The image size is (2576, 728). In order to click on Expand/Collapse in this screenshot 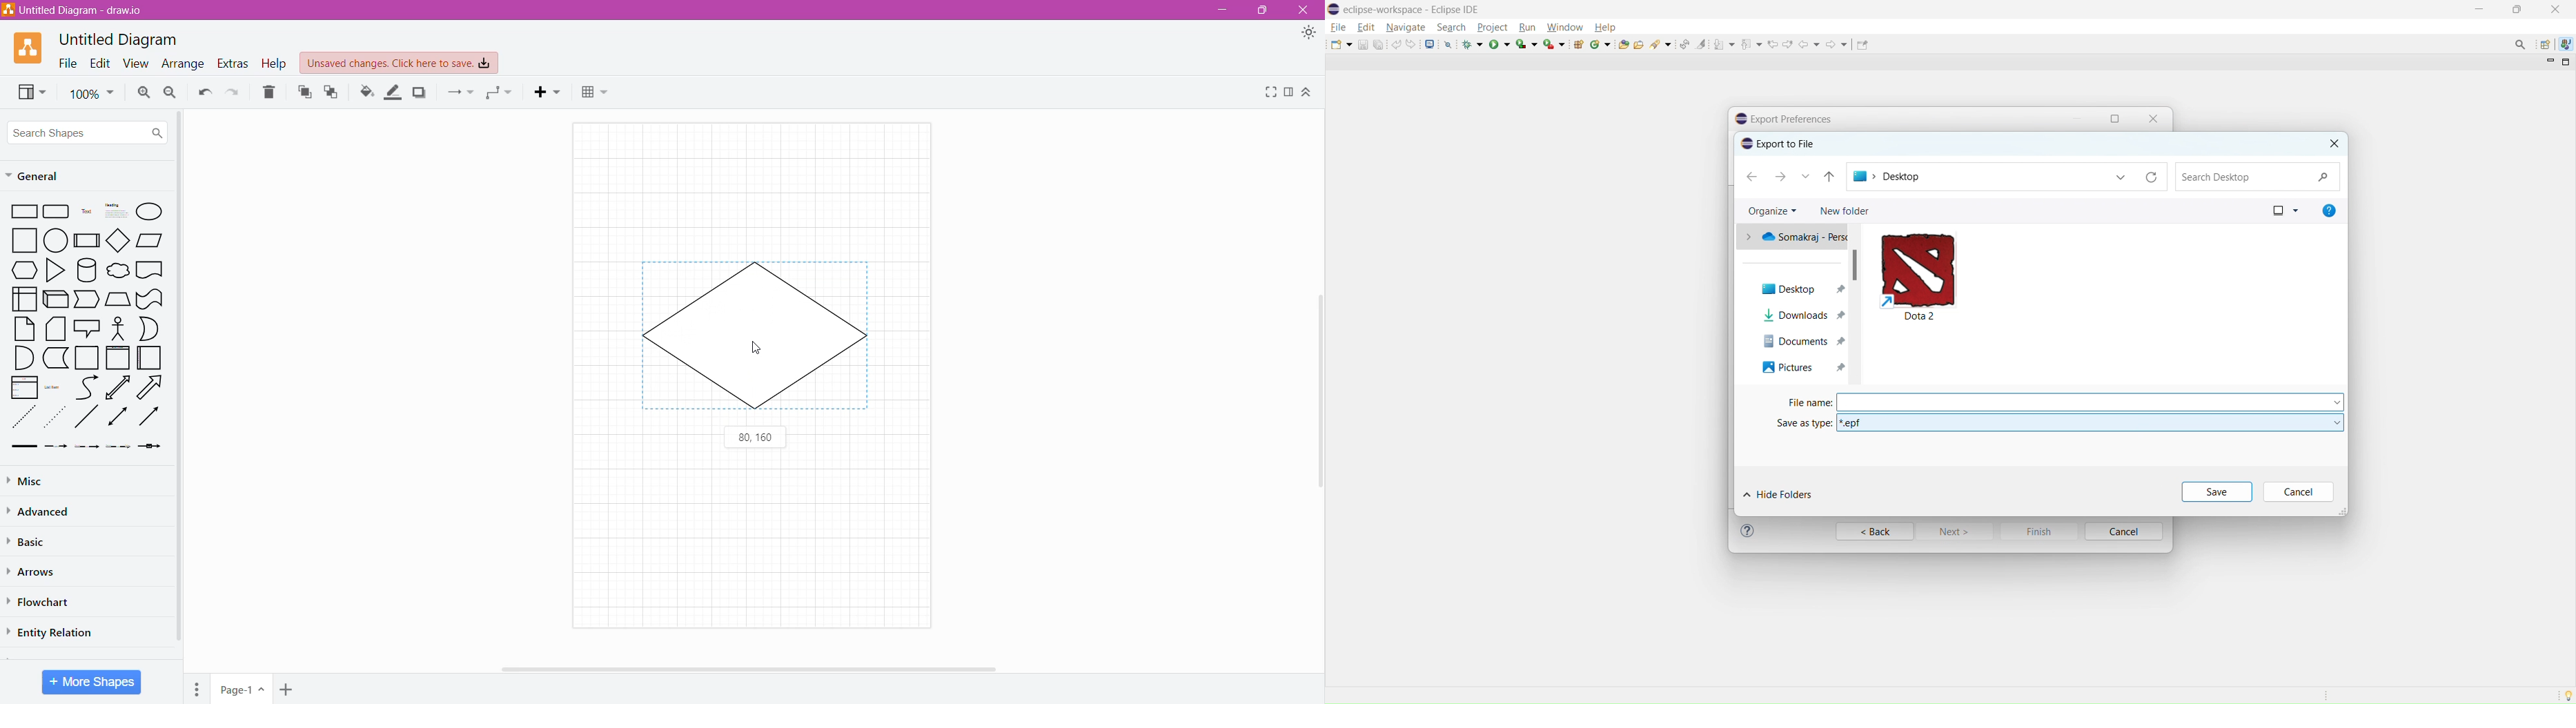, I will do `click(1308, 93)`.